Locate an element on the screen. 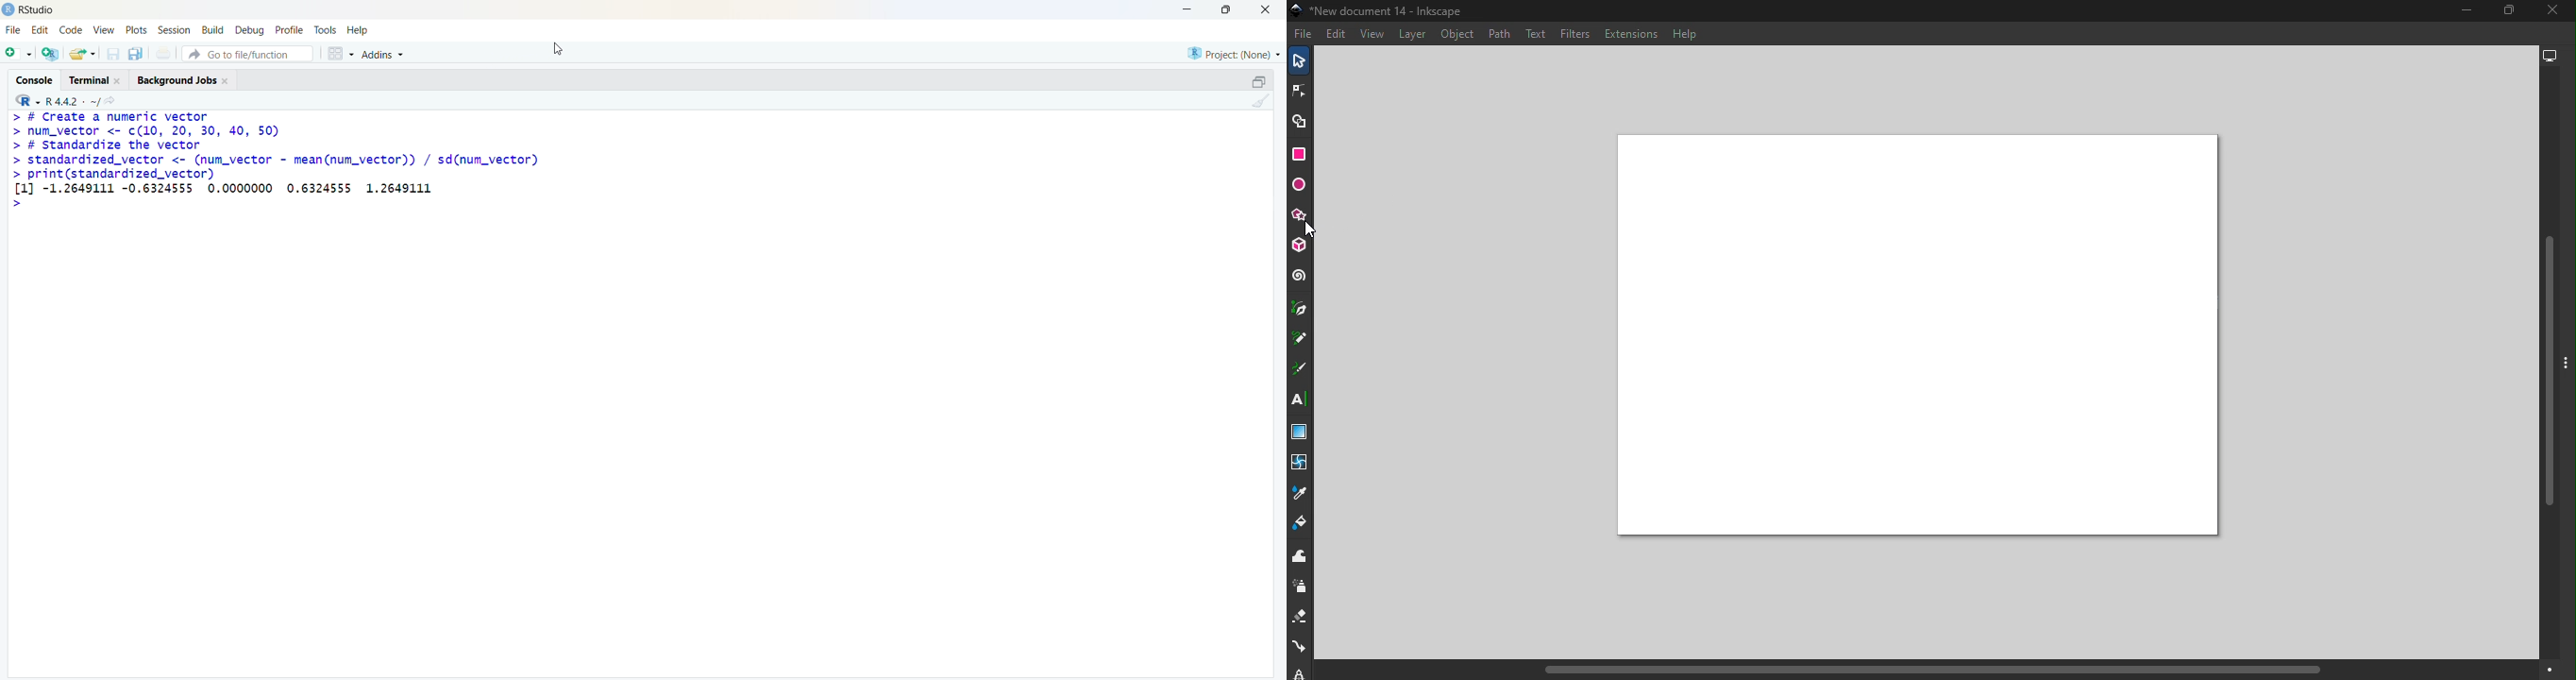  Vertical scroll bar is located at coordinates (2551, 366).